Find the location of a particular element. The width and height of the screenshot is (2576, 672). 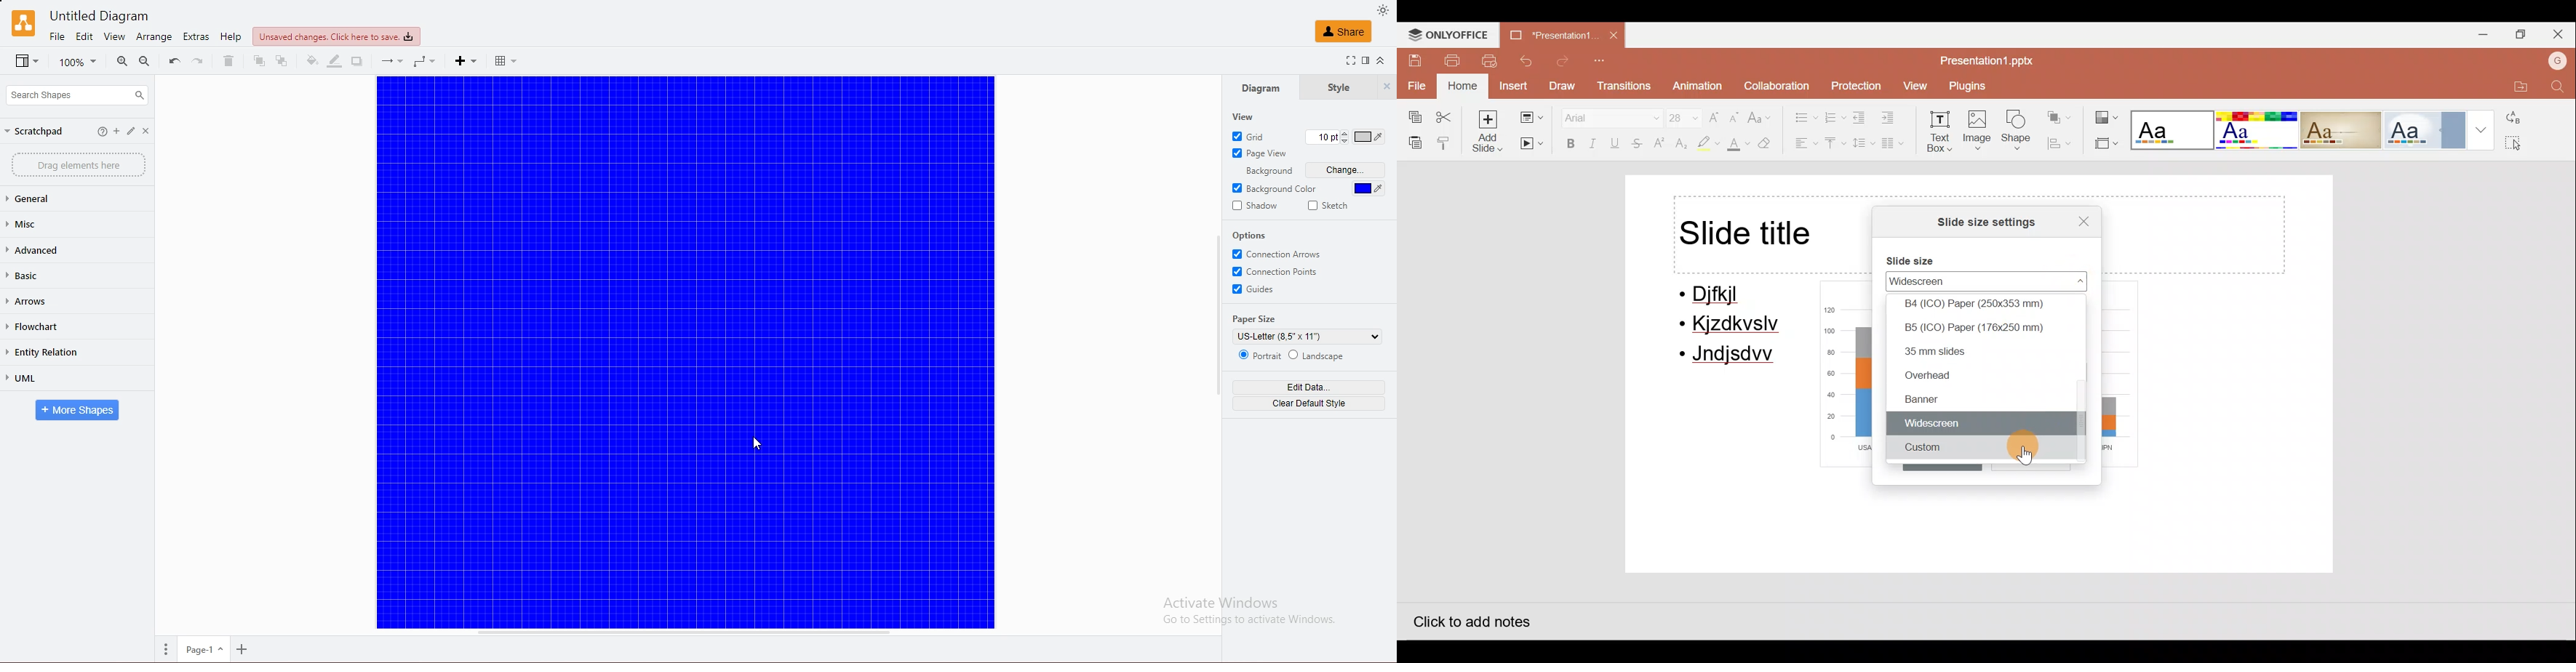

Highlight color is located at coordinates (1705, 144).